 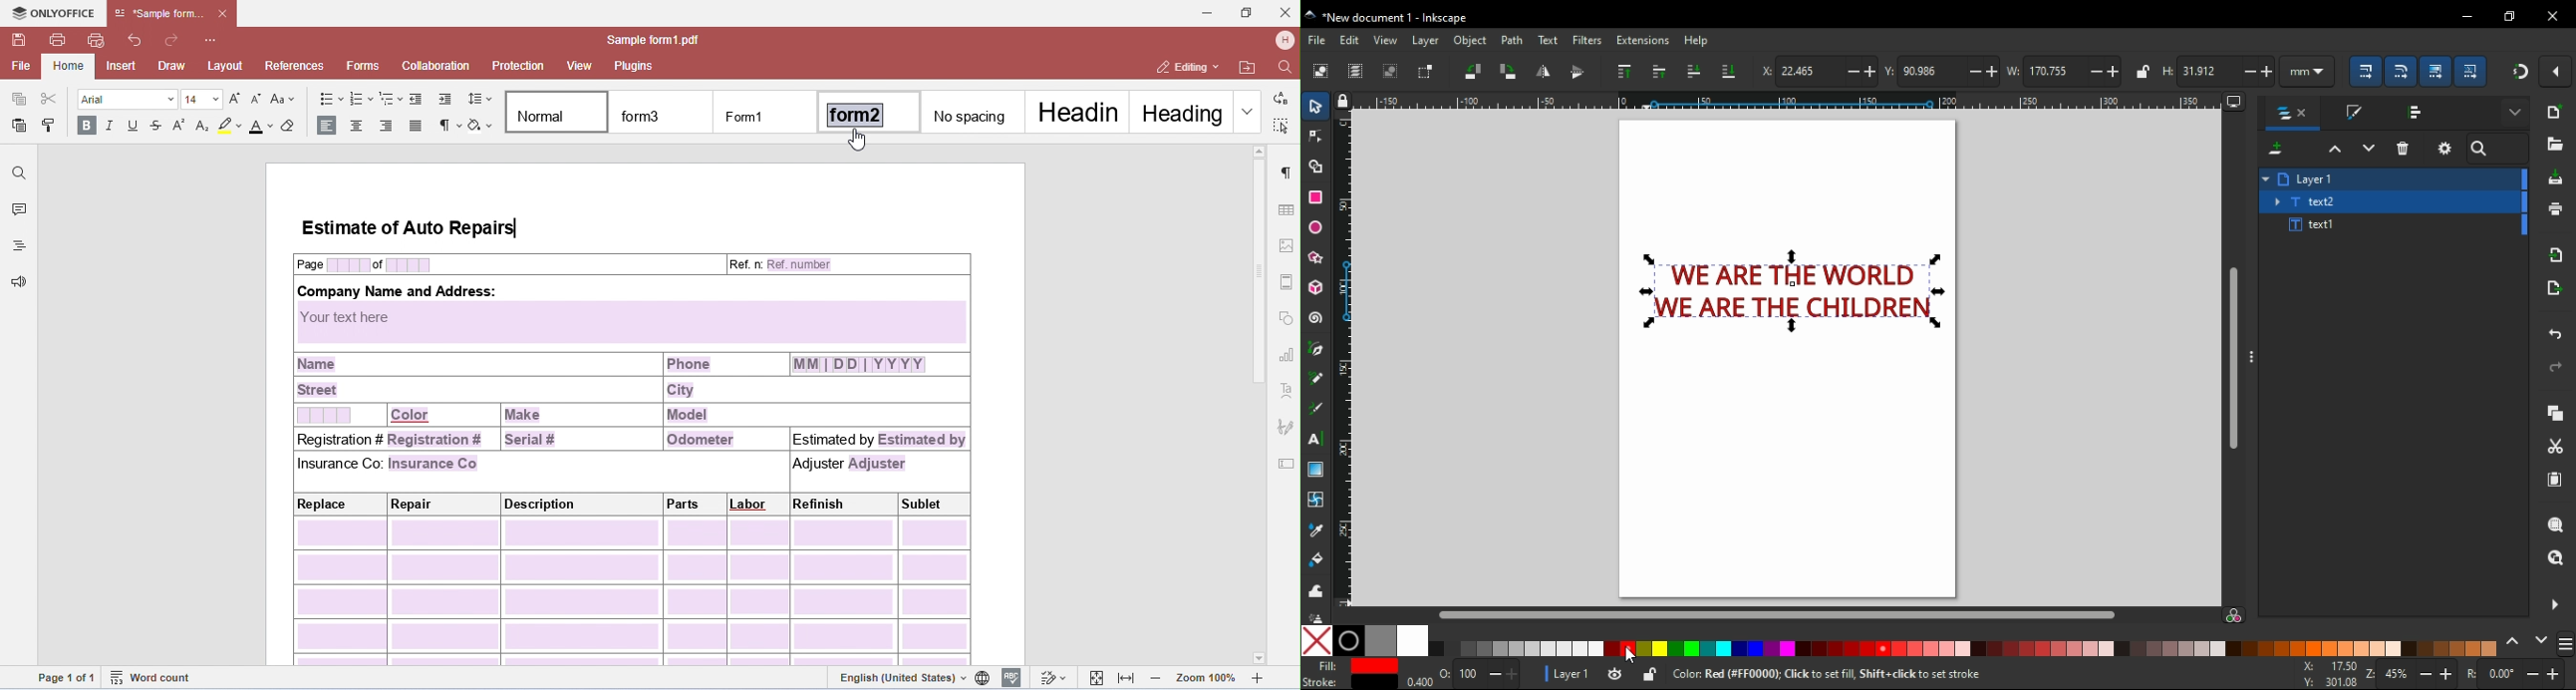 What do you see at coordinates (1817, 69) in the screenshot?
I see `horizontal coordinates of selected object` at bounding box center [1817, 69].